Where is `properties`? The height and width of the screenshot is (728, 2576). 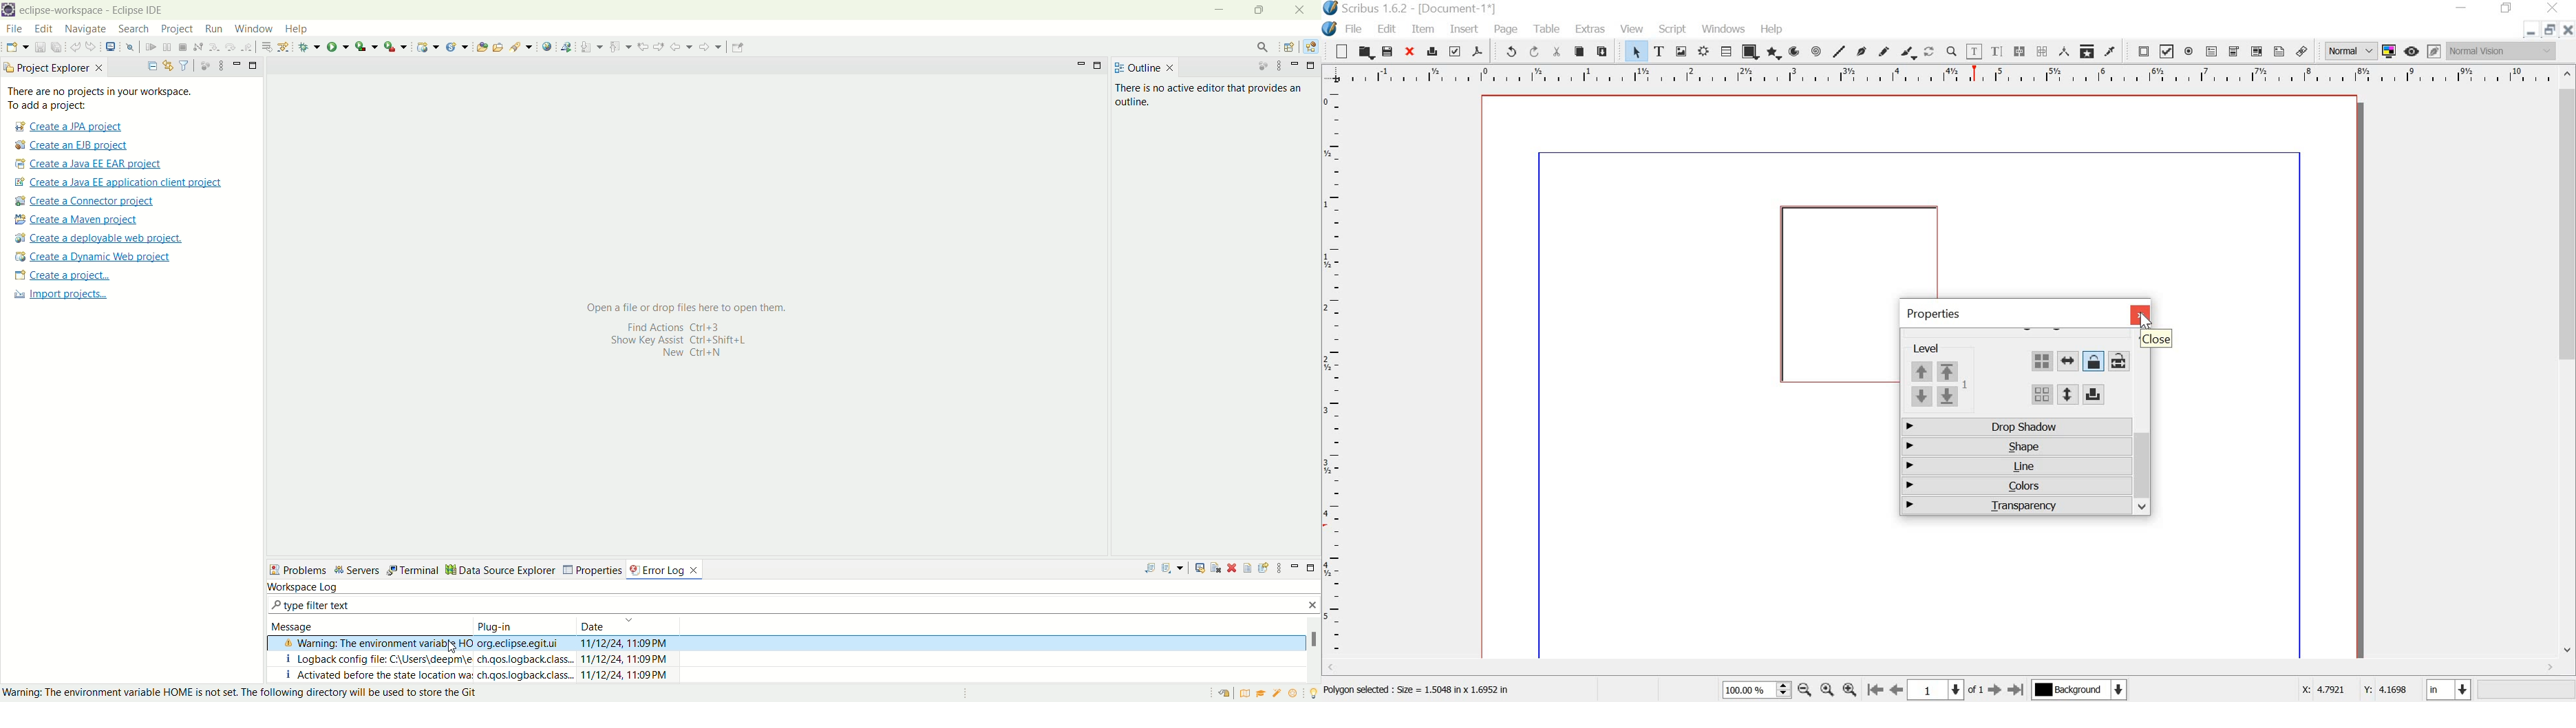
properties is located at coordinates (1933, 314).